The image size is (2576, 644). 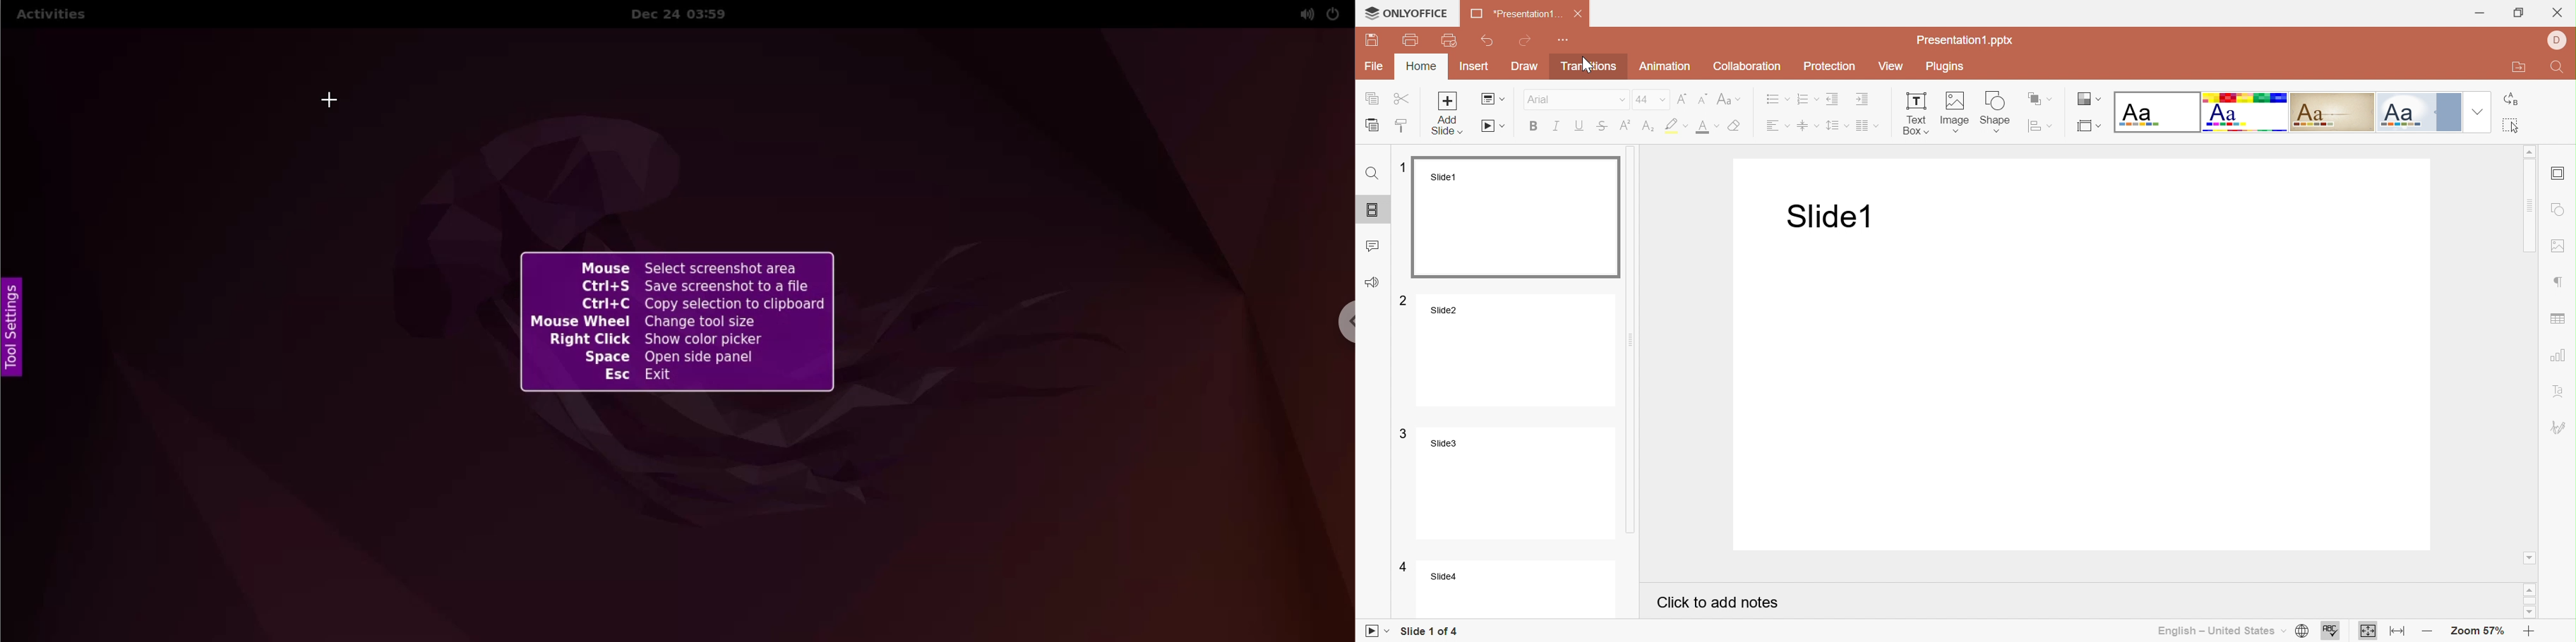 I want to click on Cut, so click(x=1402, y=97).